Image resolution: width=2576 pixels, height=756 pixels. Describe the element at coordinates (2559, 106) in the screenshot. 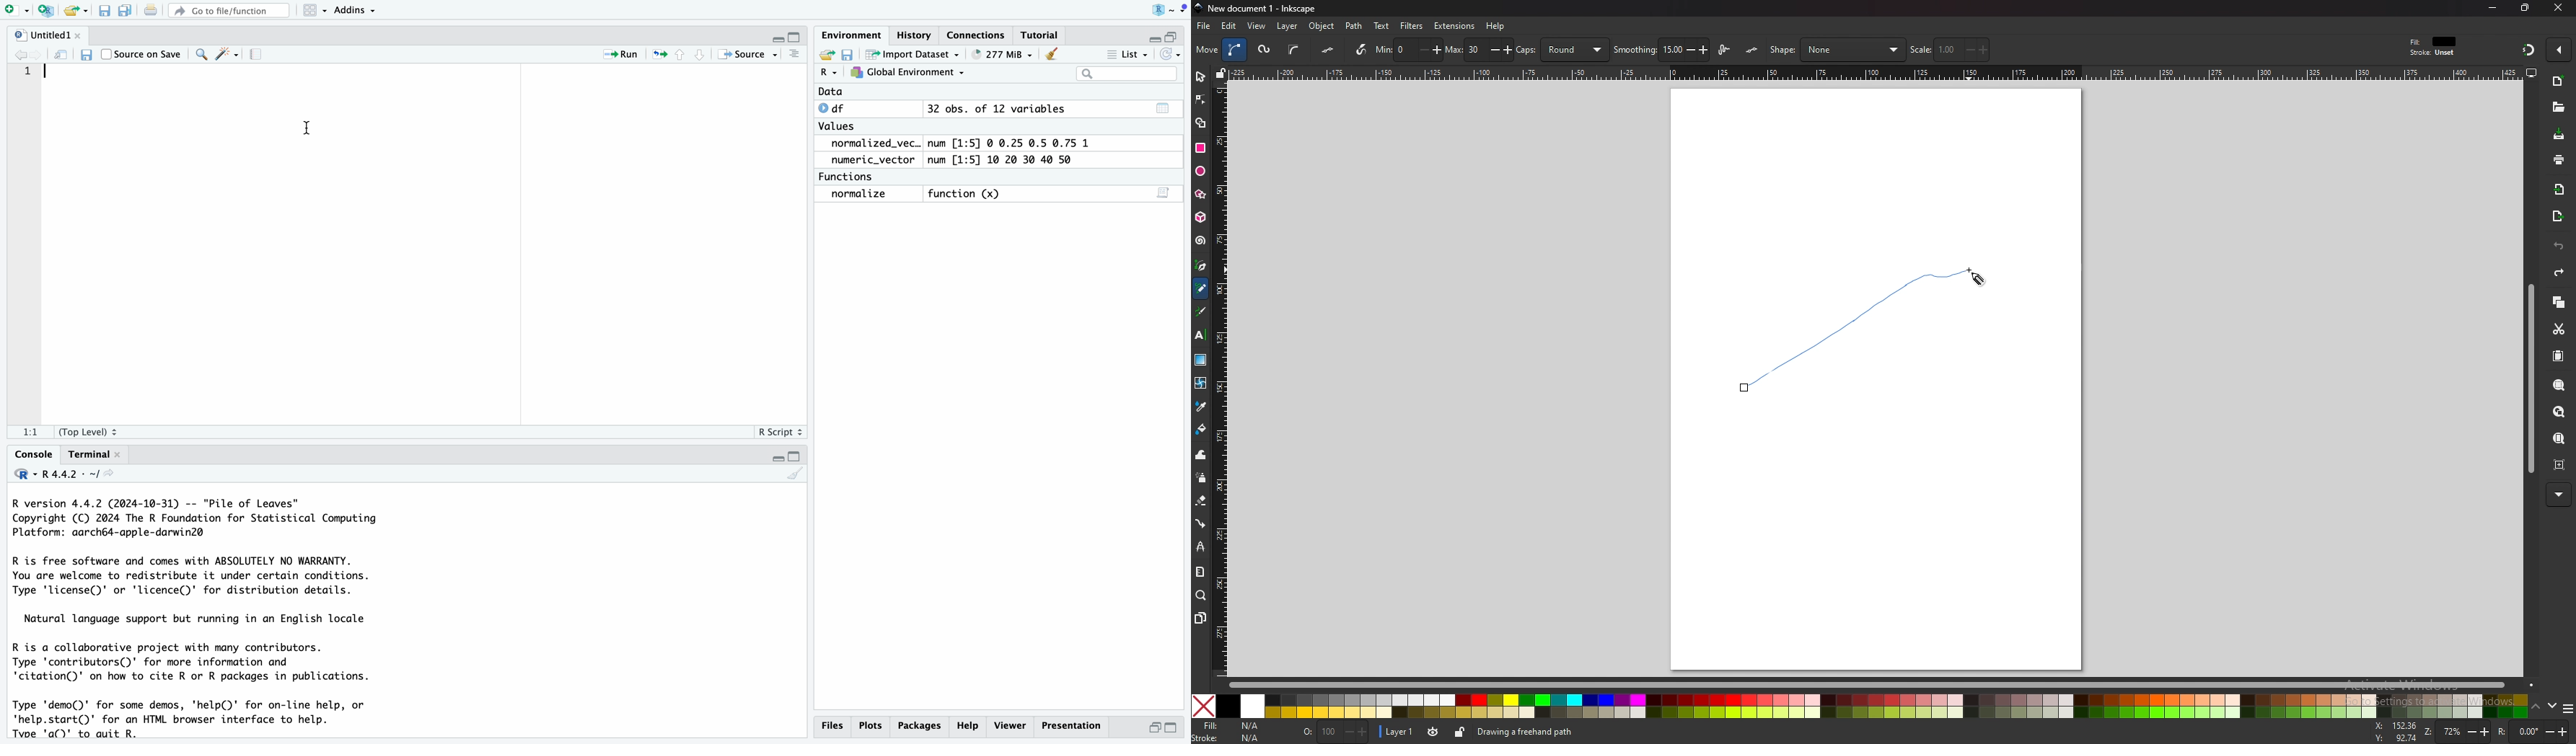

I see `open` at that location.